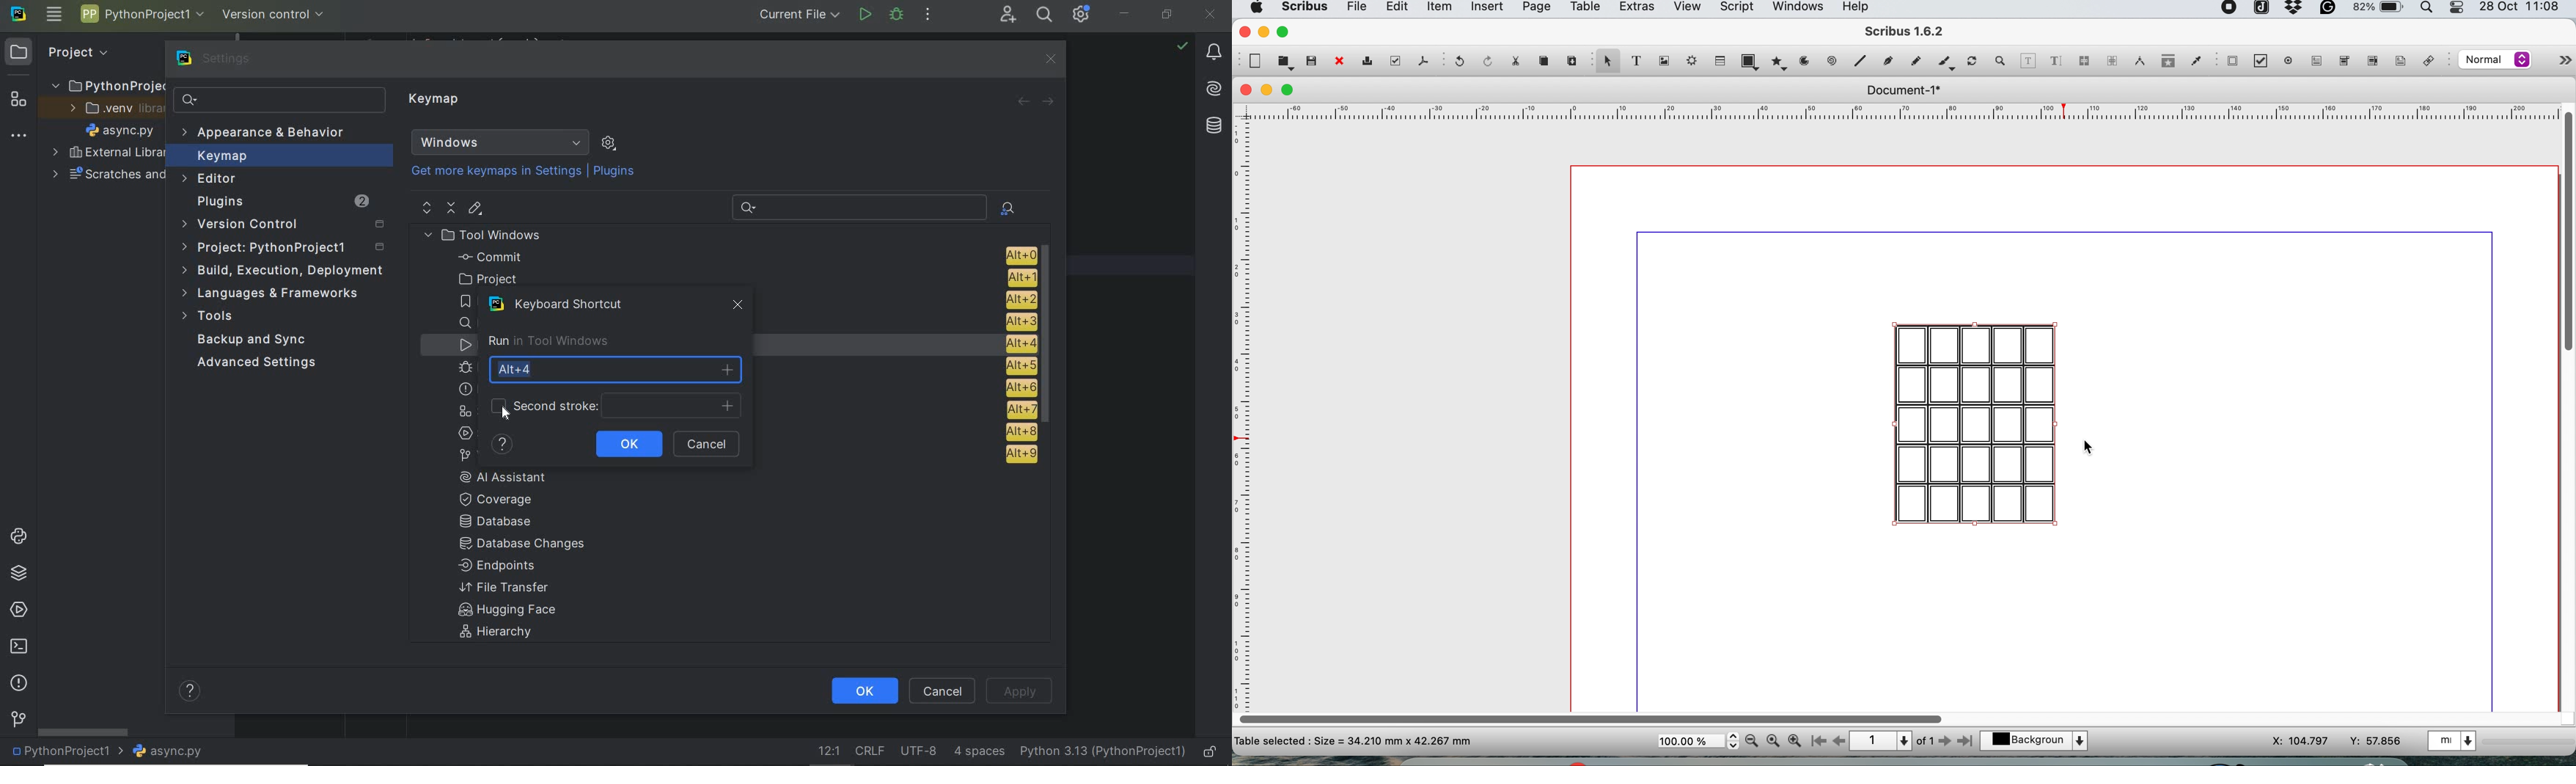 The height and width of the screenshot is (784, 2576). I want to click on pdf radio button, so click(2289, 61).